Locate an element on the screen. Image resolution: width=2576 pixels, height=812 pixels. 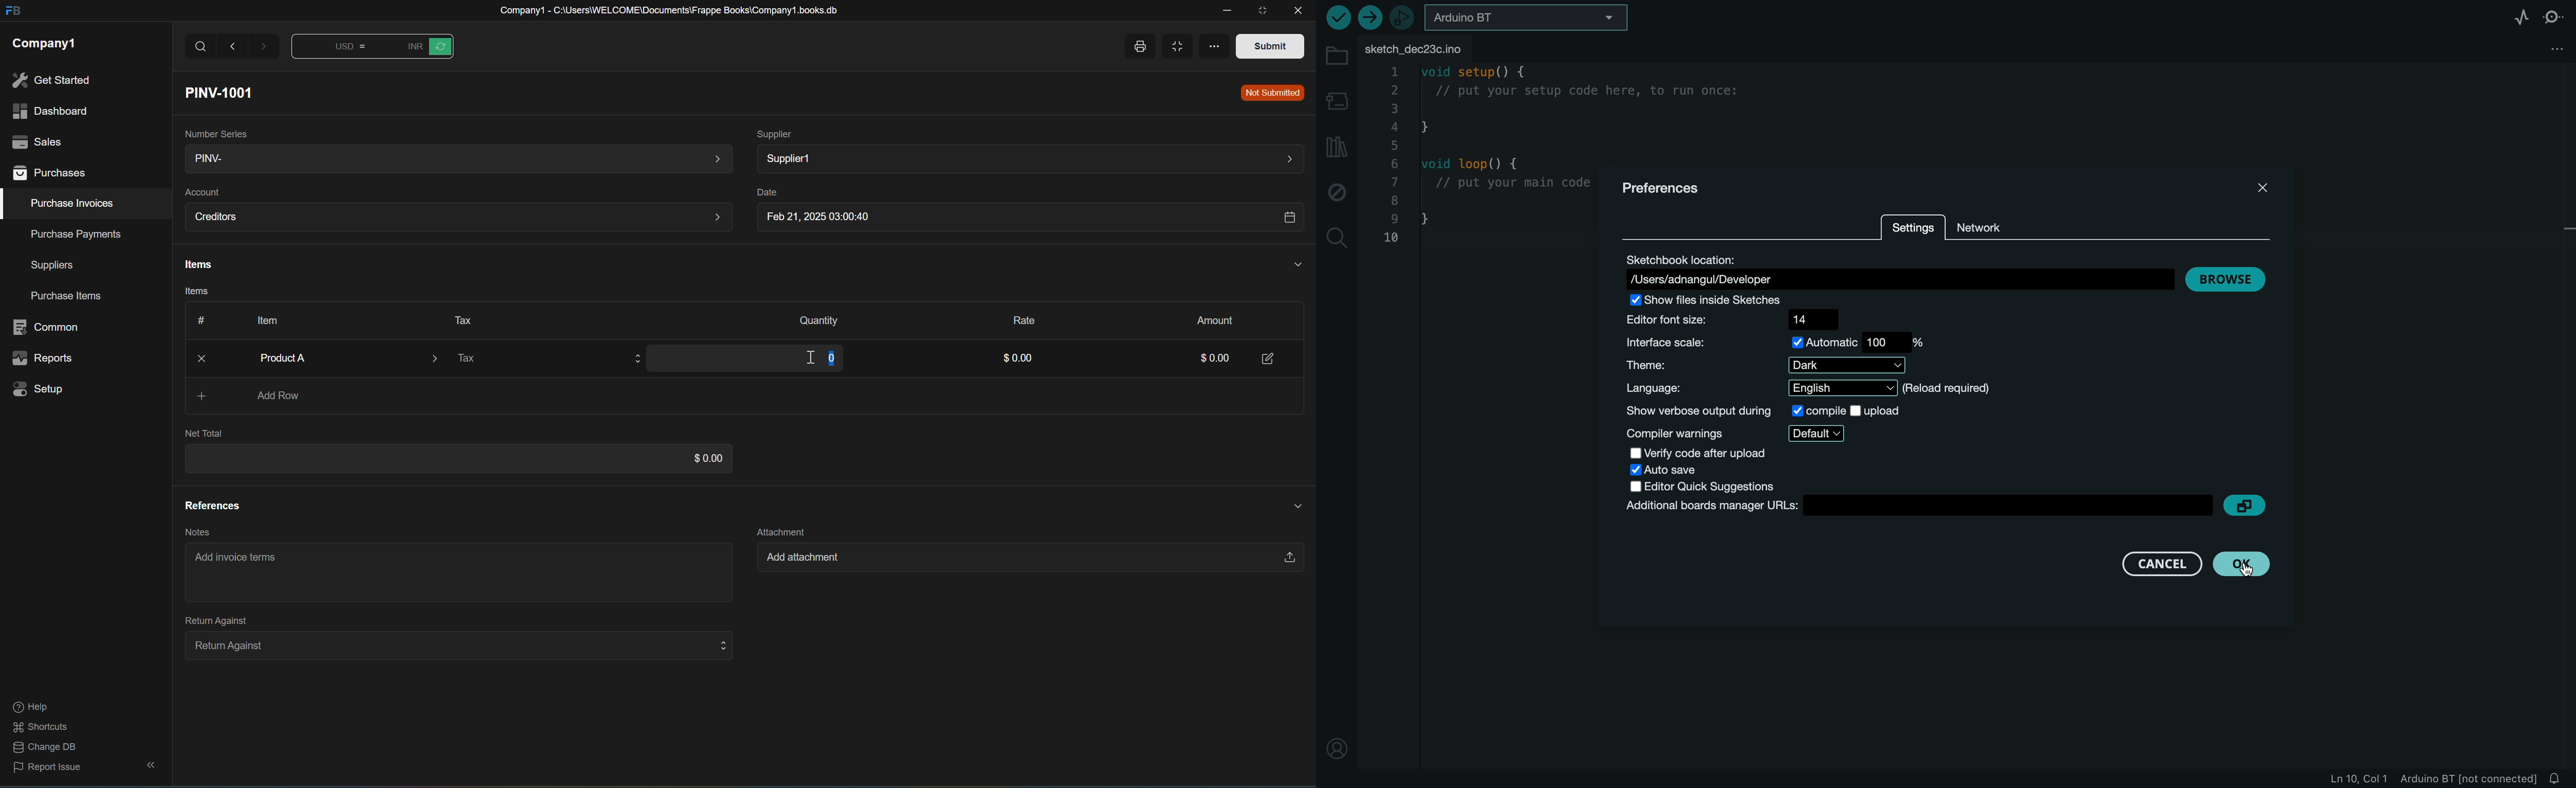
Button is located at coordinates (428, 46).